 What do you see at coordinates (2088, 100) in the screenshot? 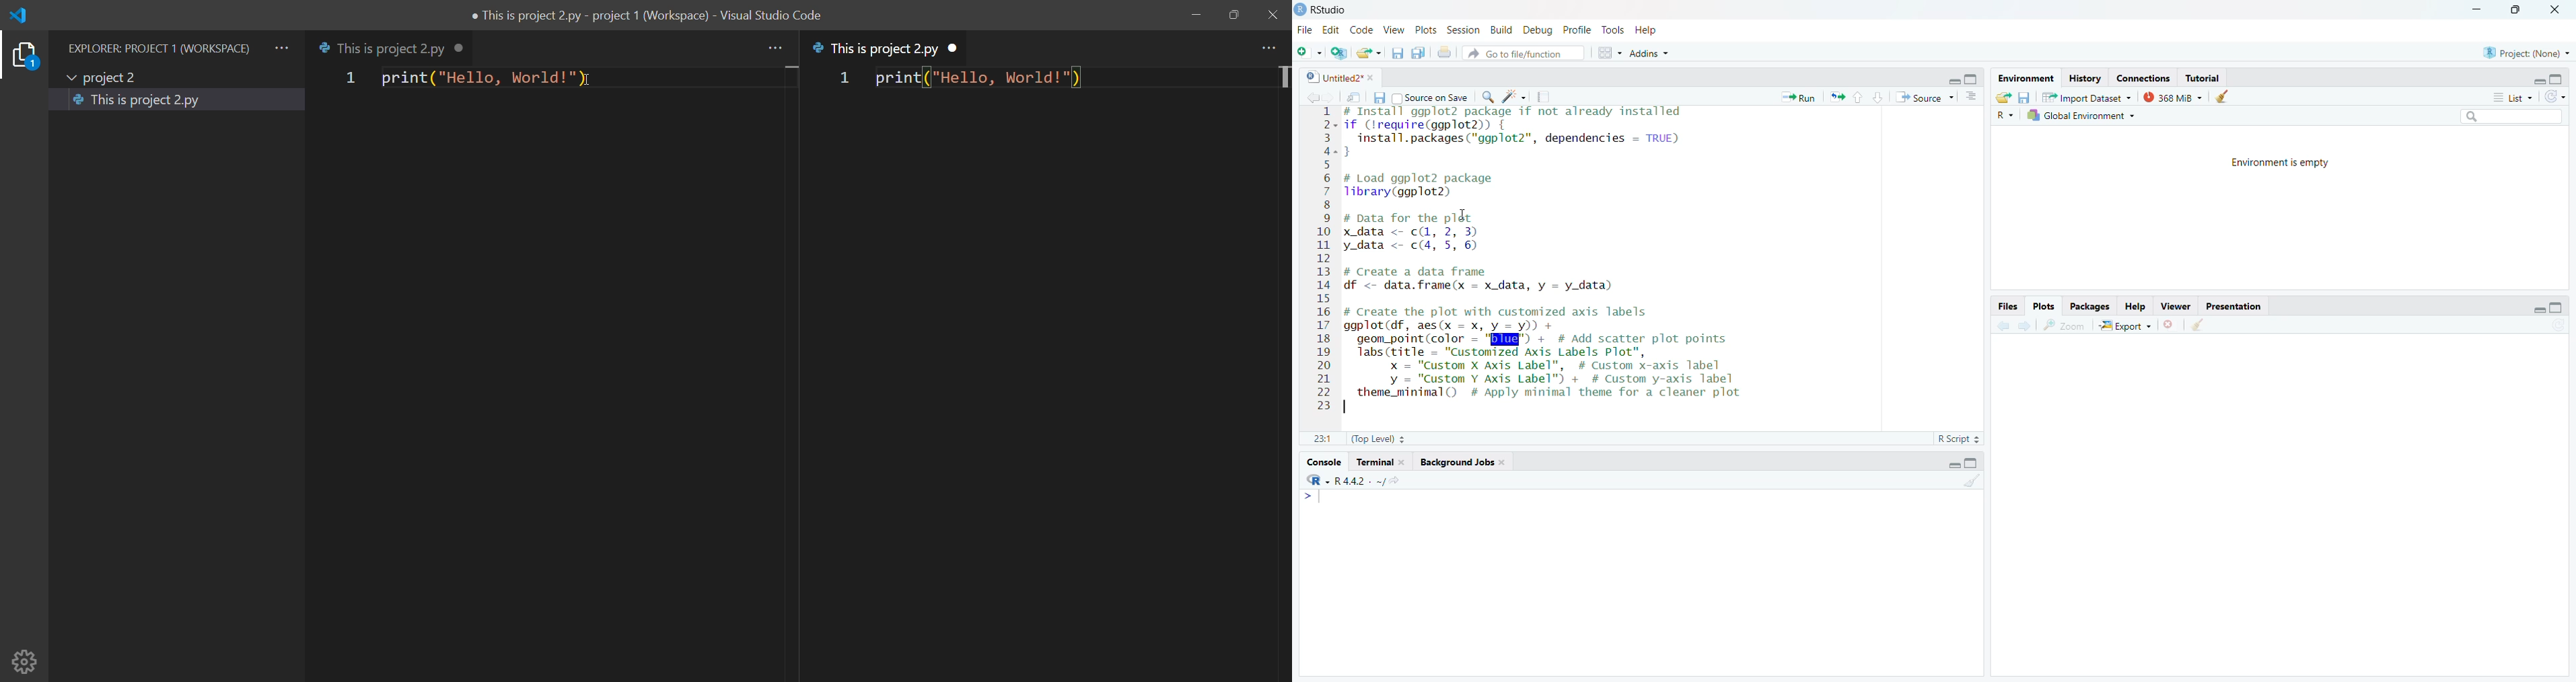
I see `Import Dataset ~` at bounding box center [2088, 100].